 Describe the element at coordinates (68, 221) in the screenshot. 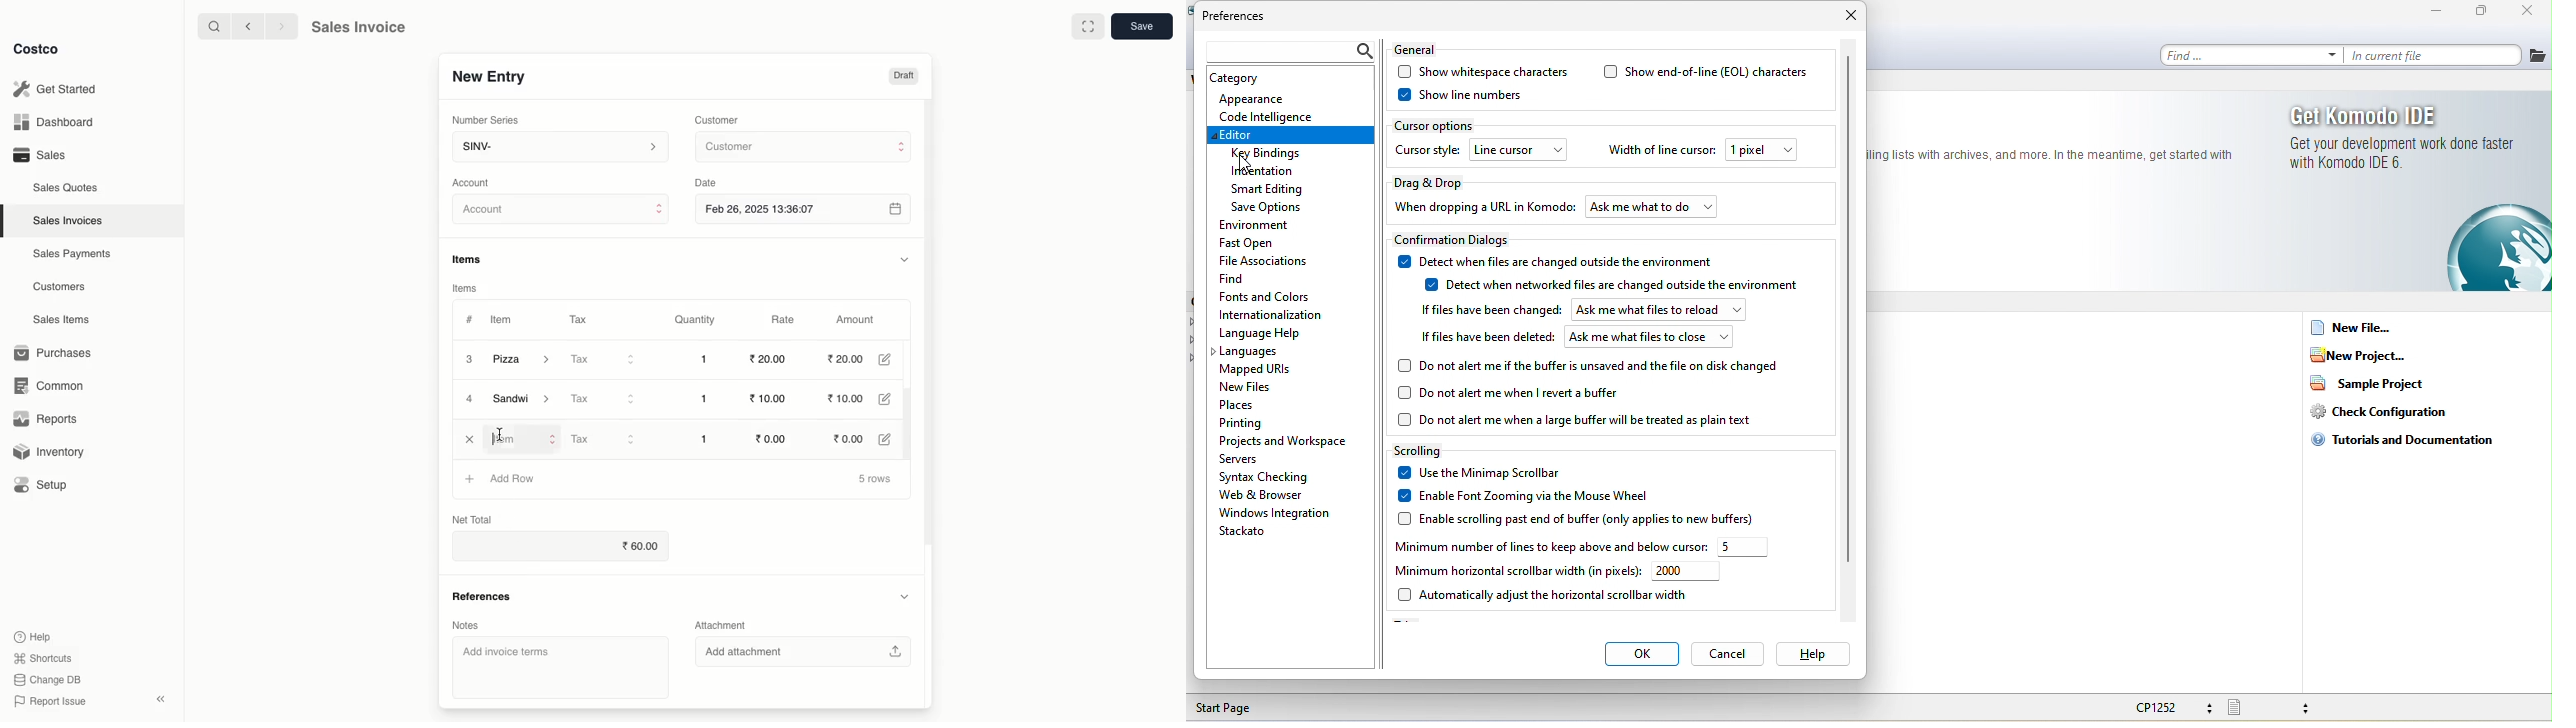

I see `Sales Invoices` at that location.